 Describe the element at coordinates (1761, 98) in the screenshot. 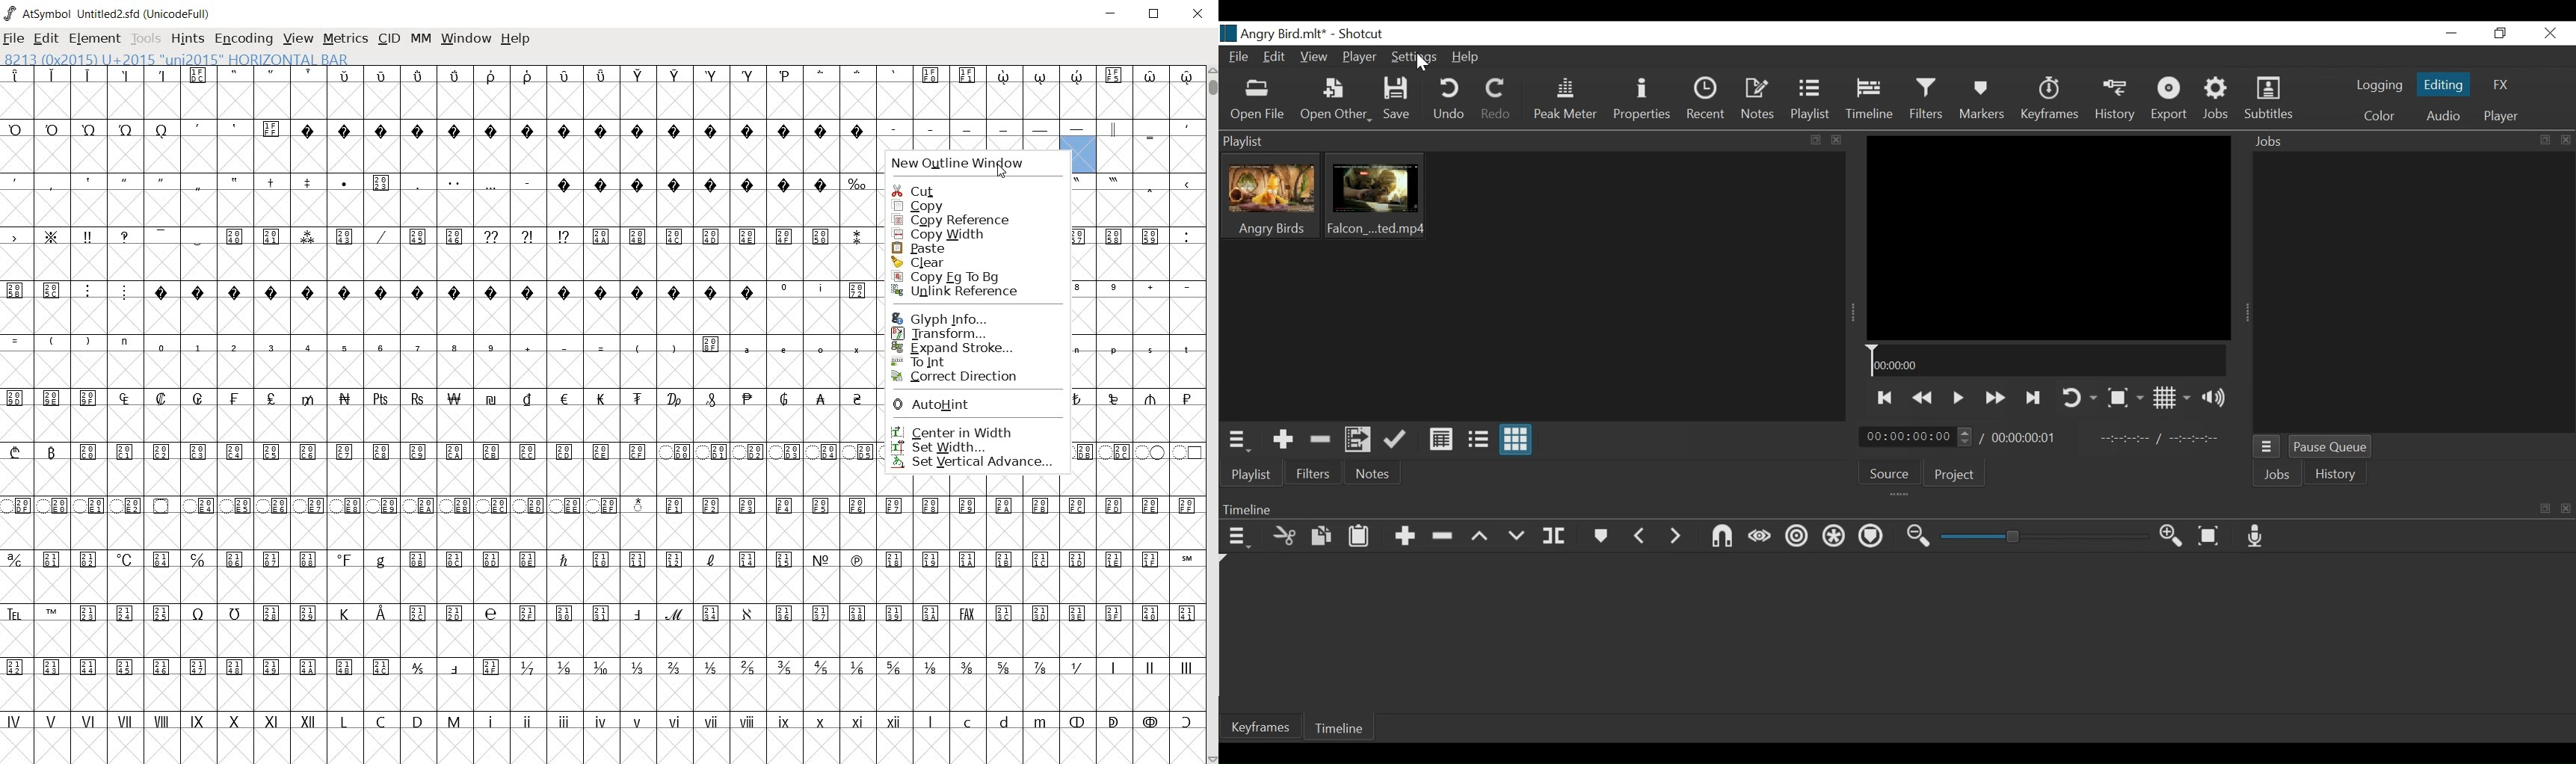

I see `Notes` at that location.